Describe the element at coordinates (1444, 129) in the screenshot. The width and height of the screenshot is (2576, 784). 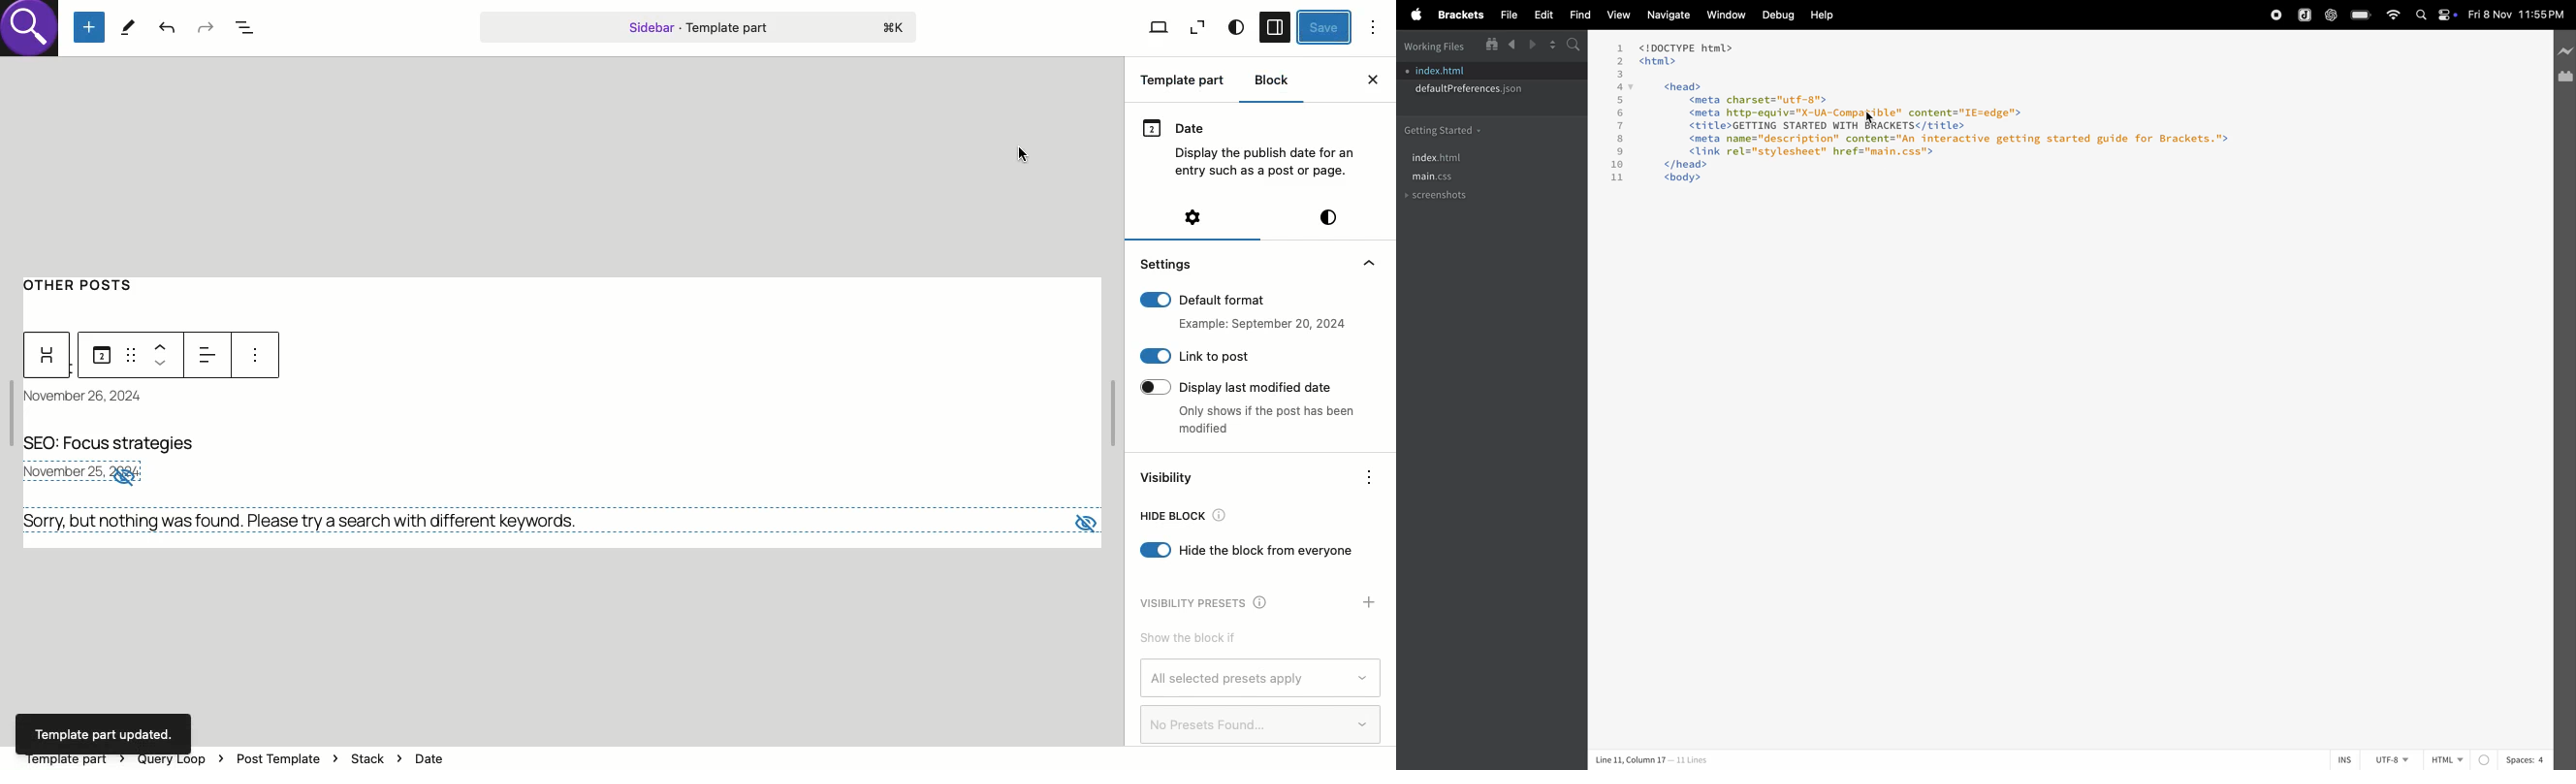
I see `getting started` at that location.